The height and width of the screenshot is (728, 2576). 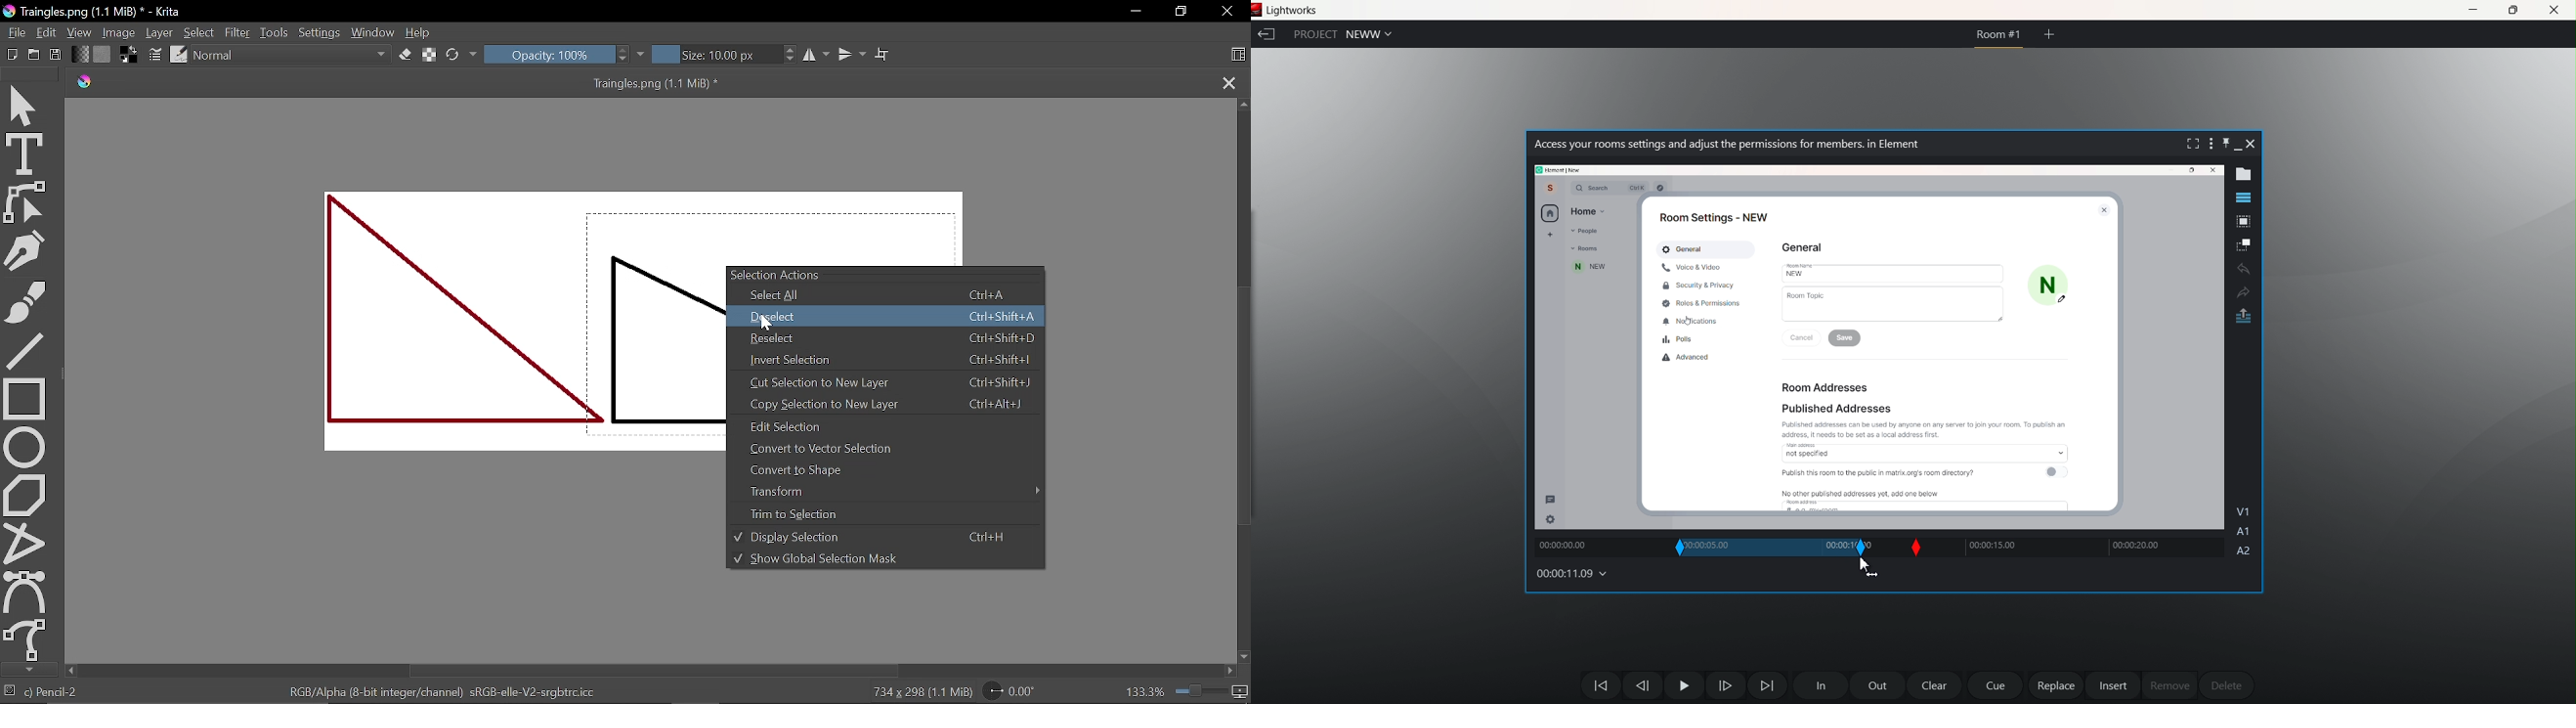 I want to click on No selection, so click(x=12, y=692).